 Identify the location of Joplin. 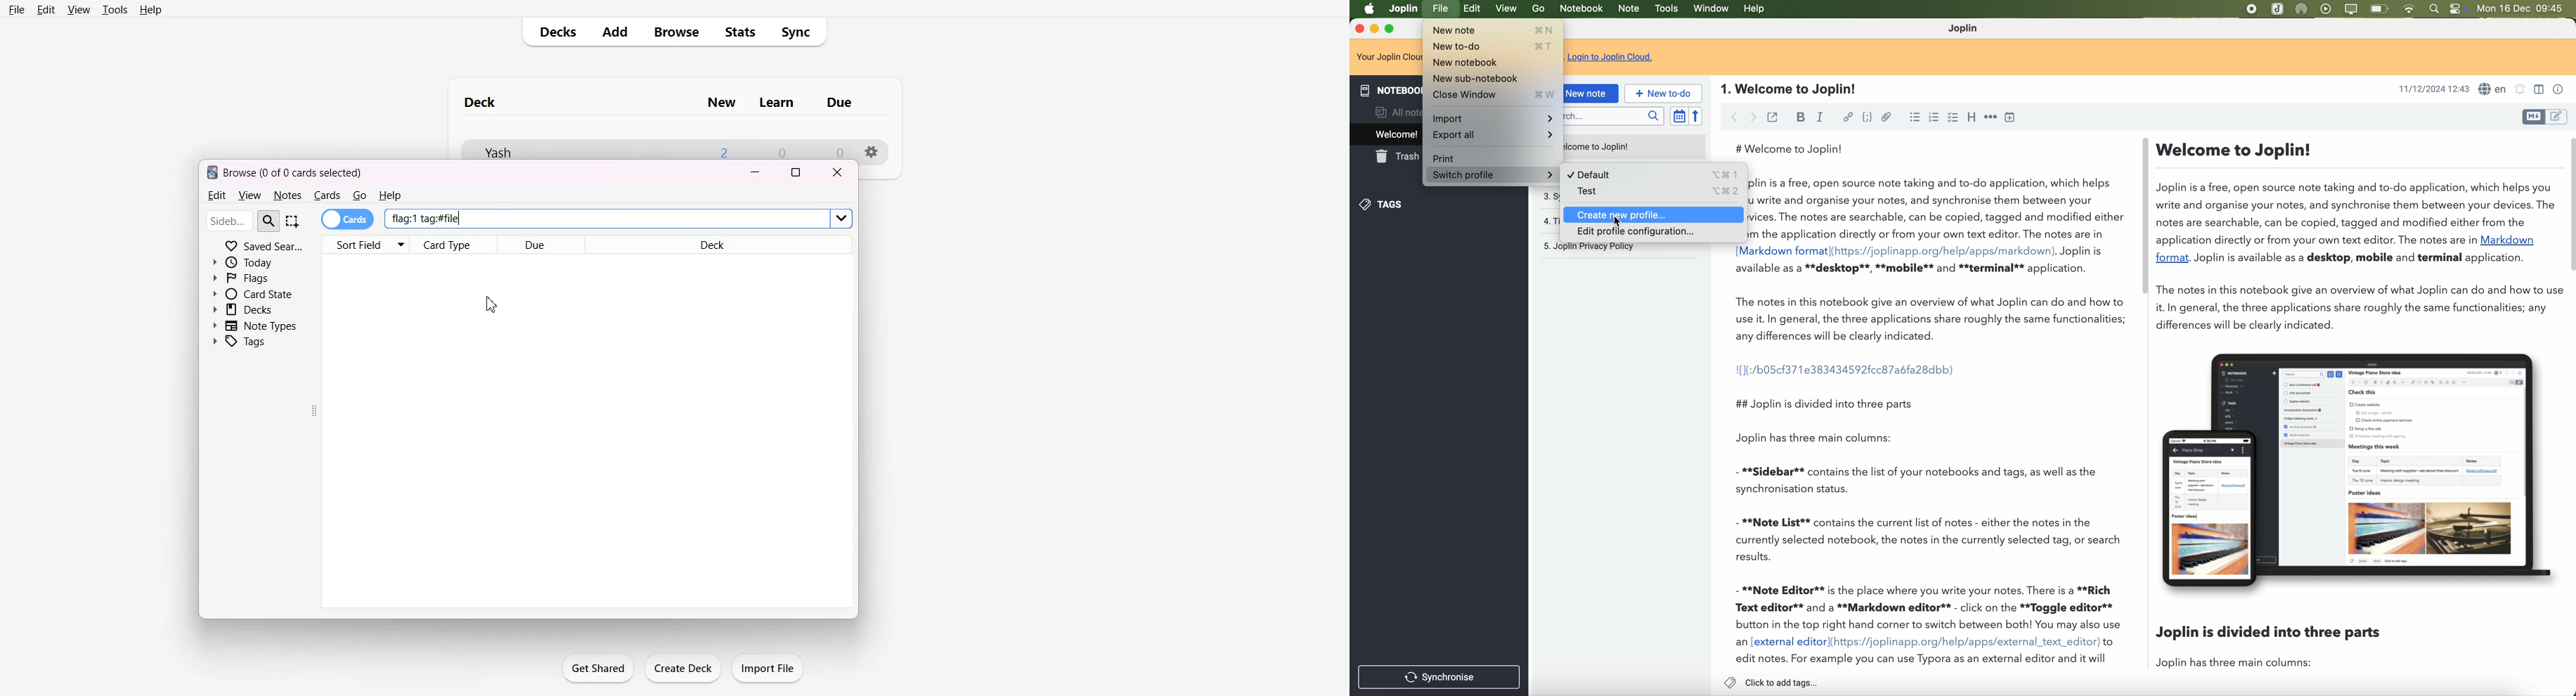
(1965, 29).